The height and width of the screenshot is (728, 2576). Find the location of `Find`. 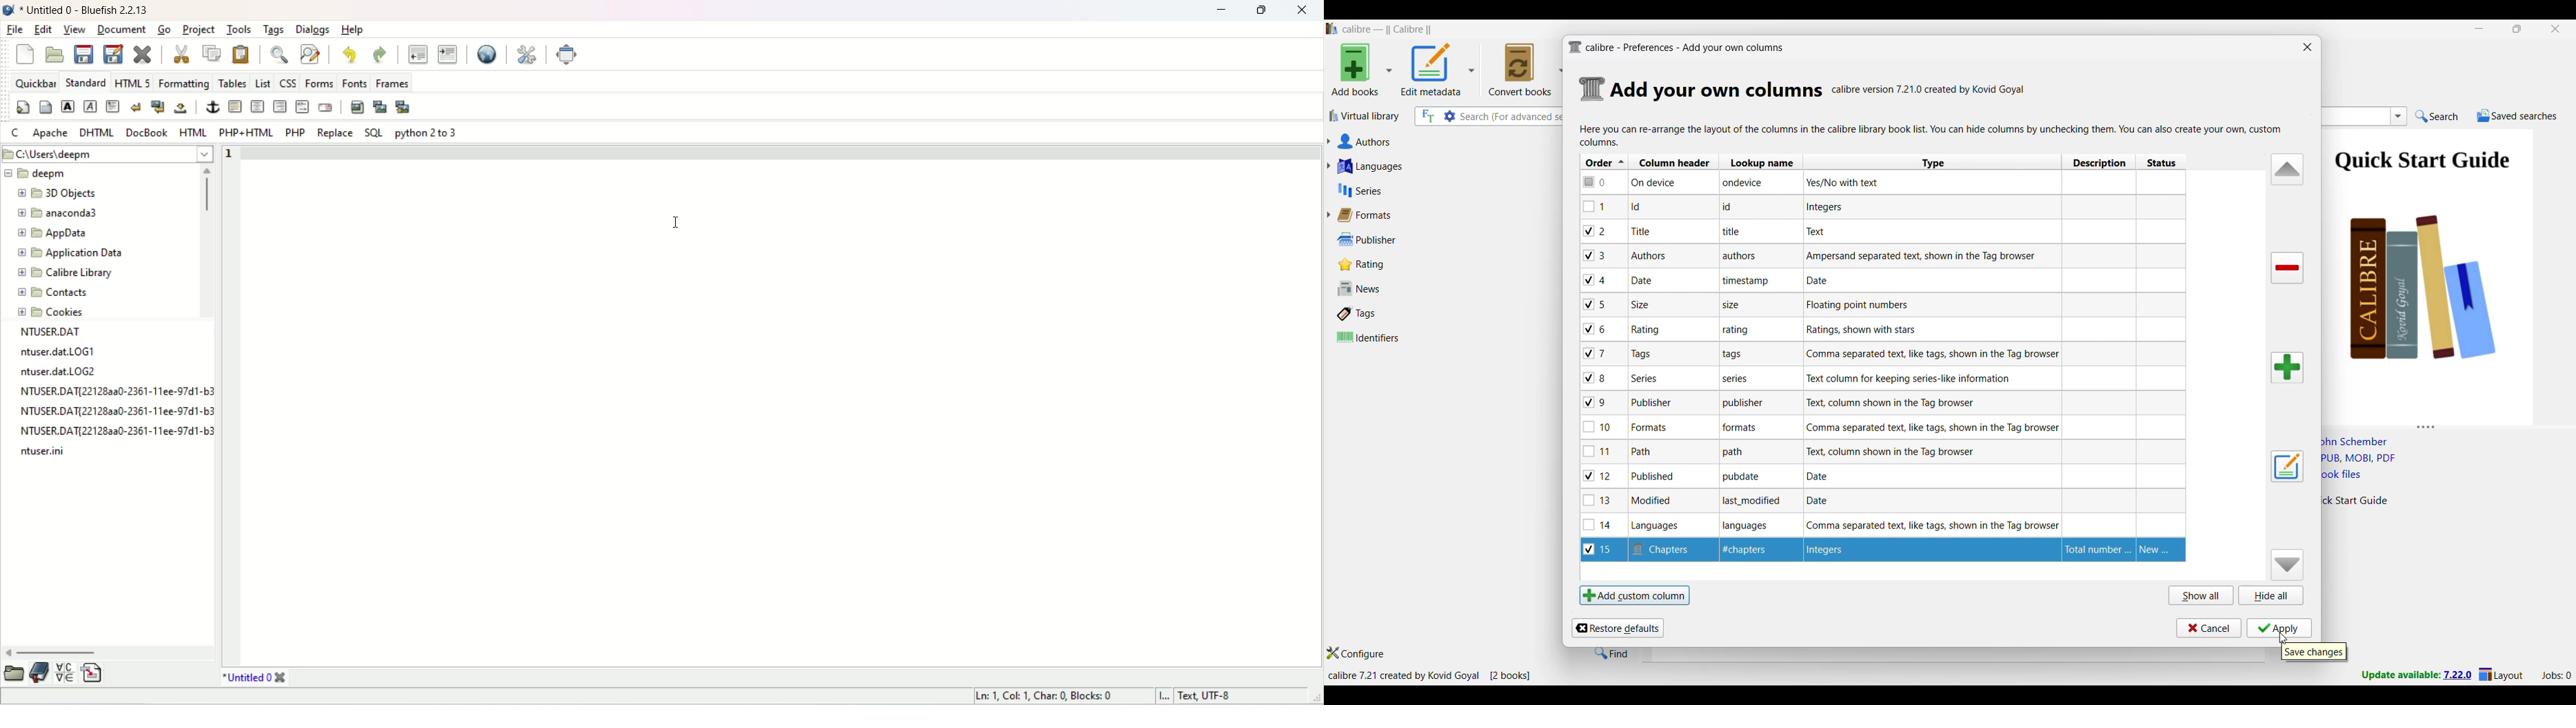

Find is located at coordinates (1612, 653).